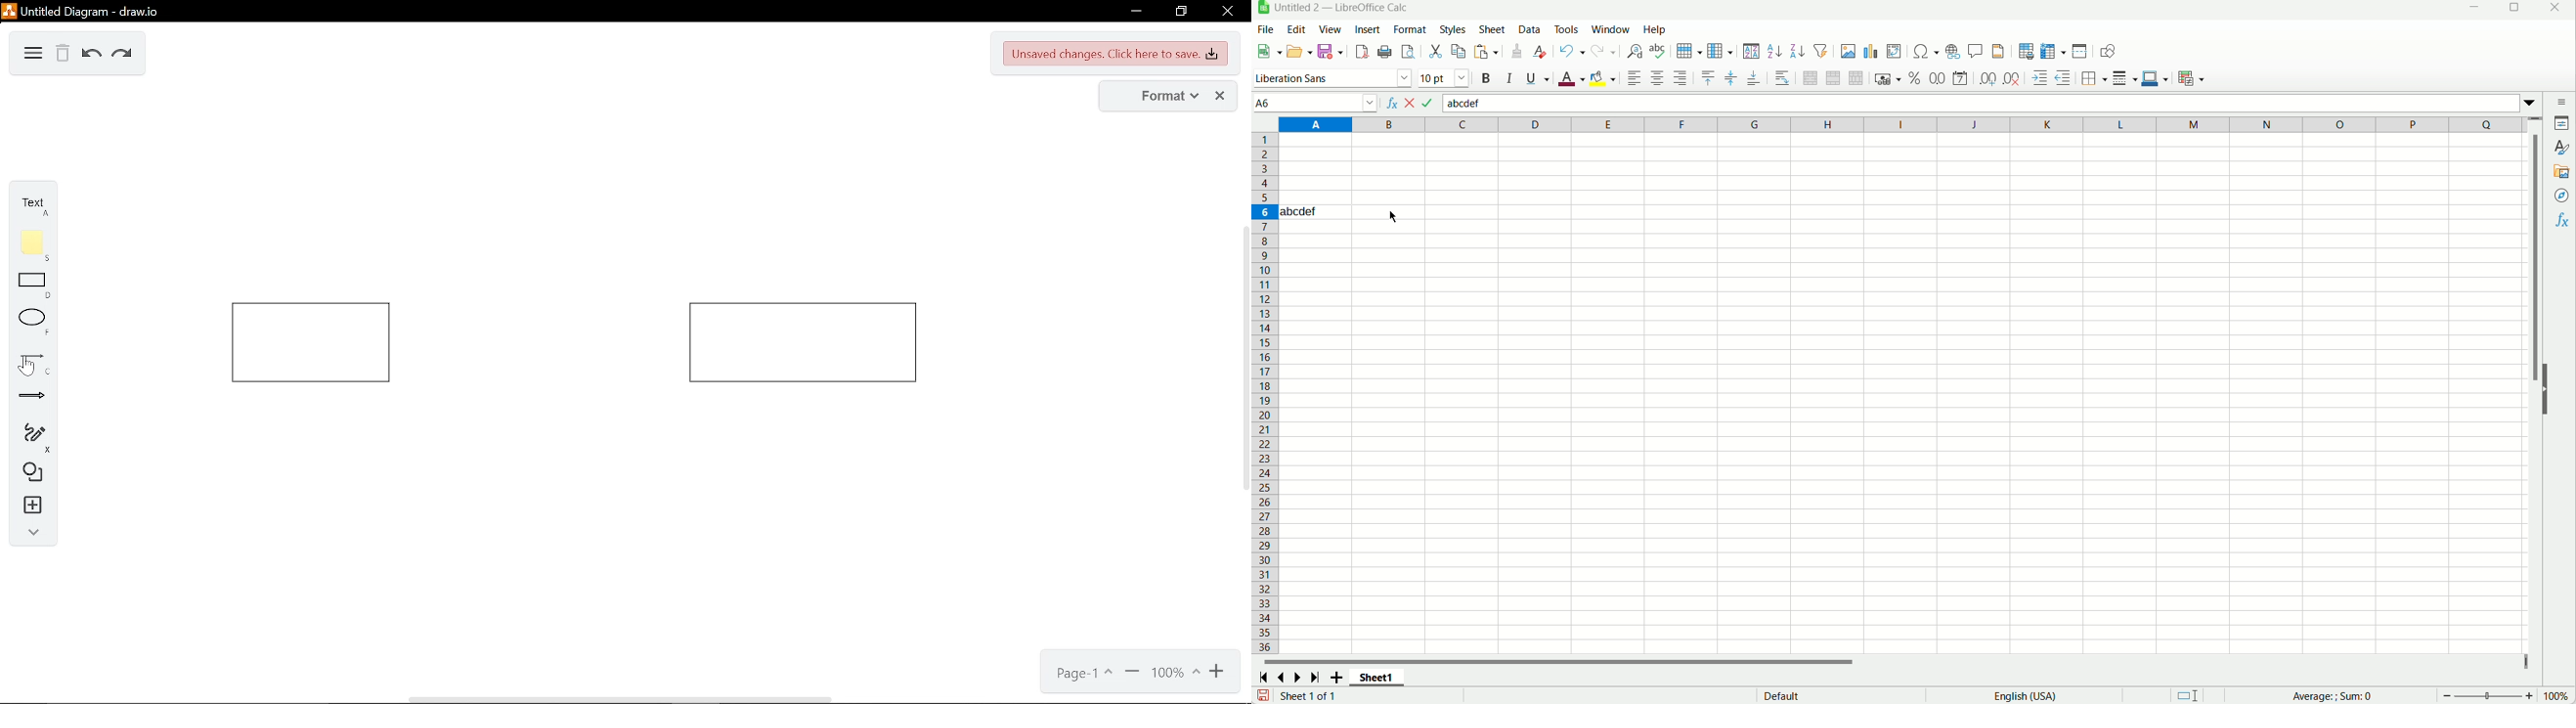 This screenshot has height=728, width=2576. Describe the element at coordinates (1445, 77) in the screenshot. I see `font size` at that location.